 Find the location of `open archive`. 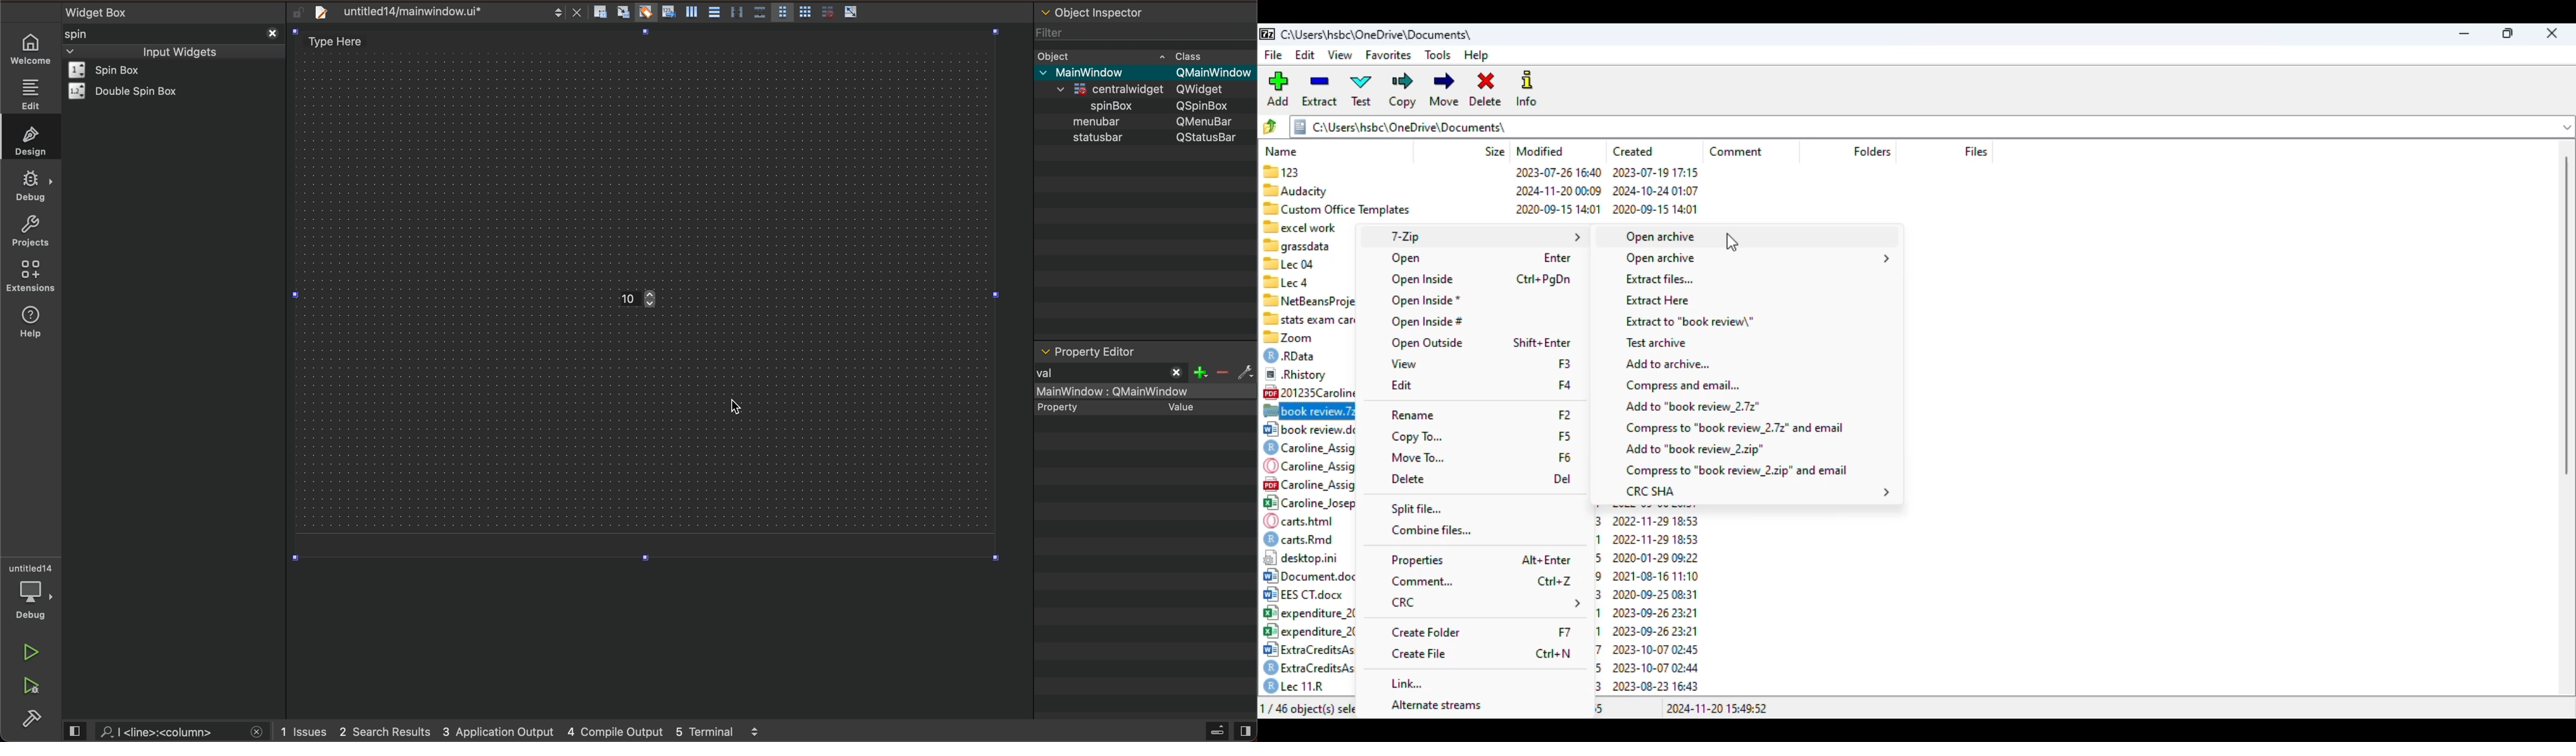

open archive is located at coordinates (1760, 258).